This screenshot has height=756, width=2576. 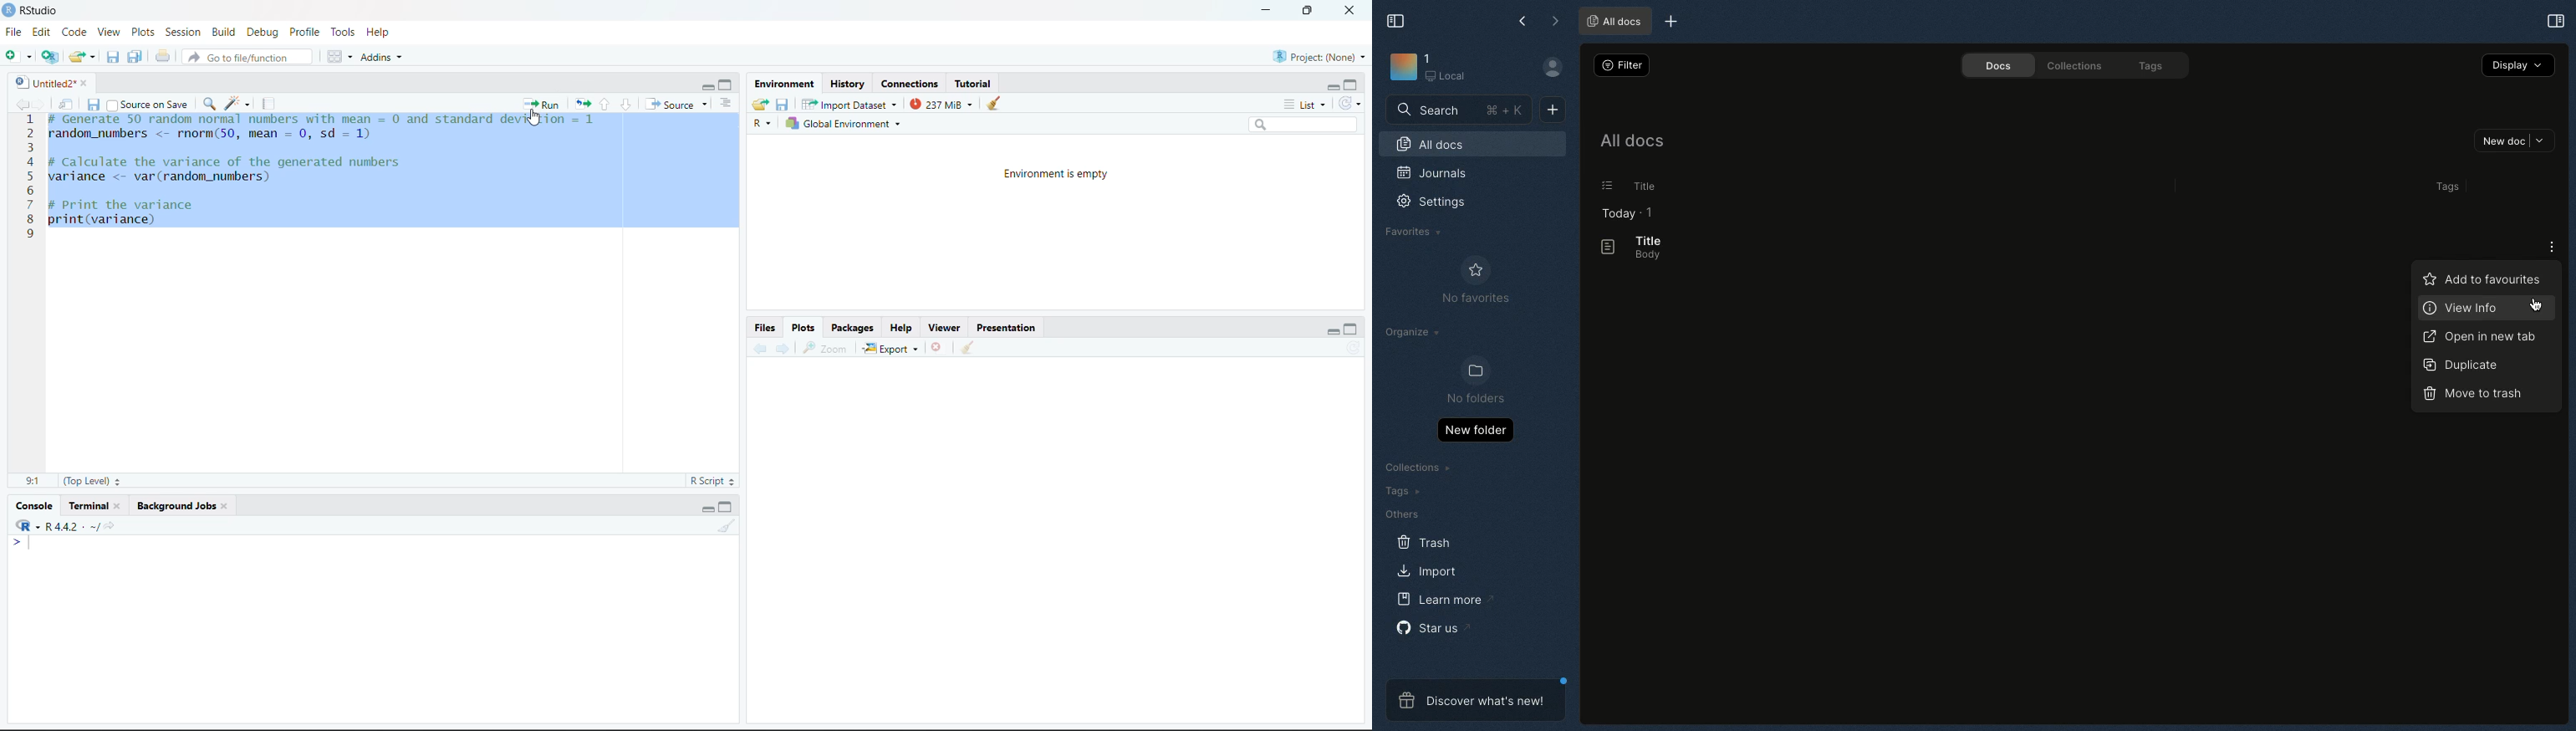 I want to click on maximize, so click(x=1351, y=84).